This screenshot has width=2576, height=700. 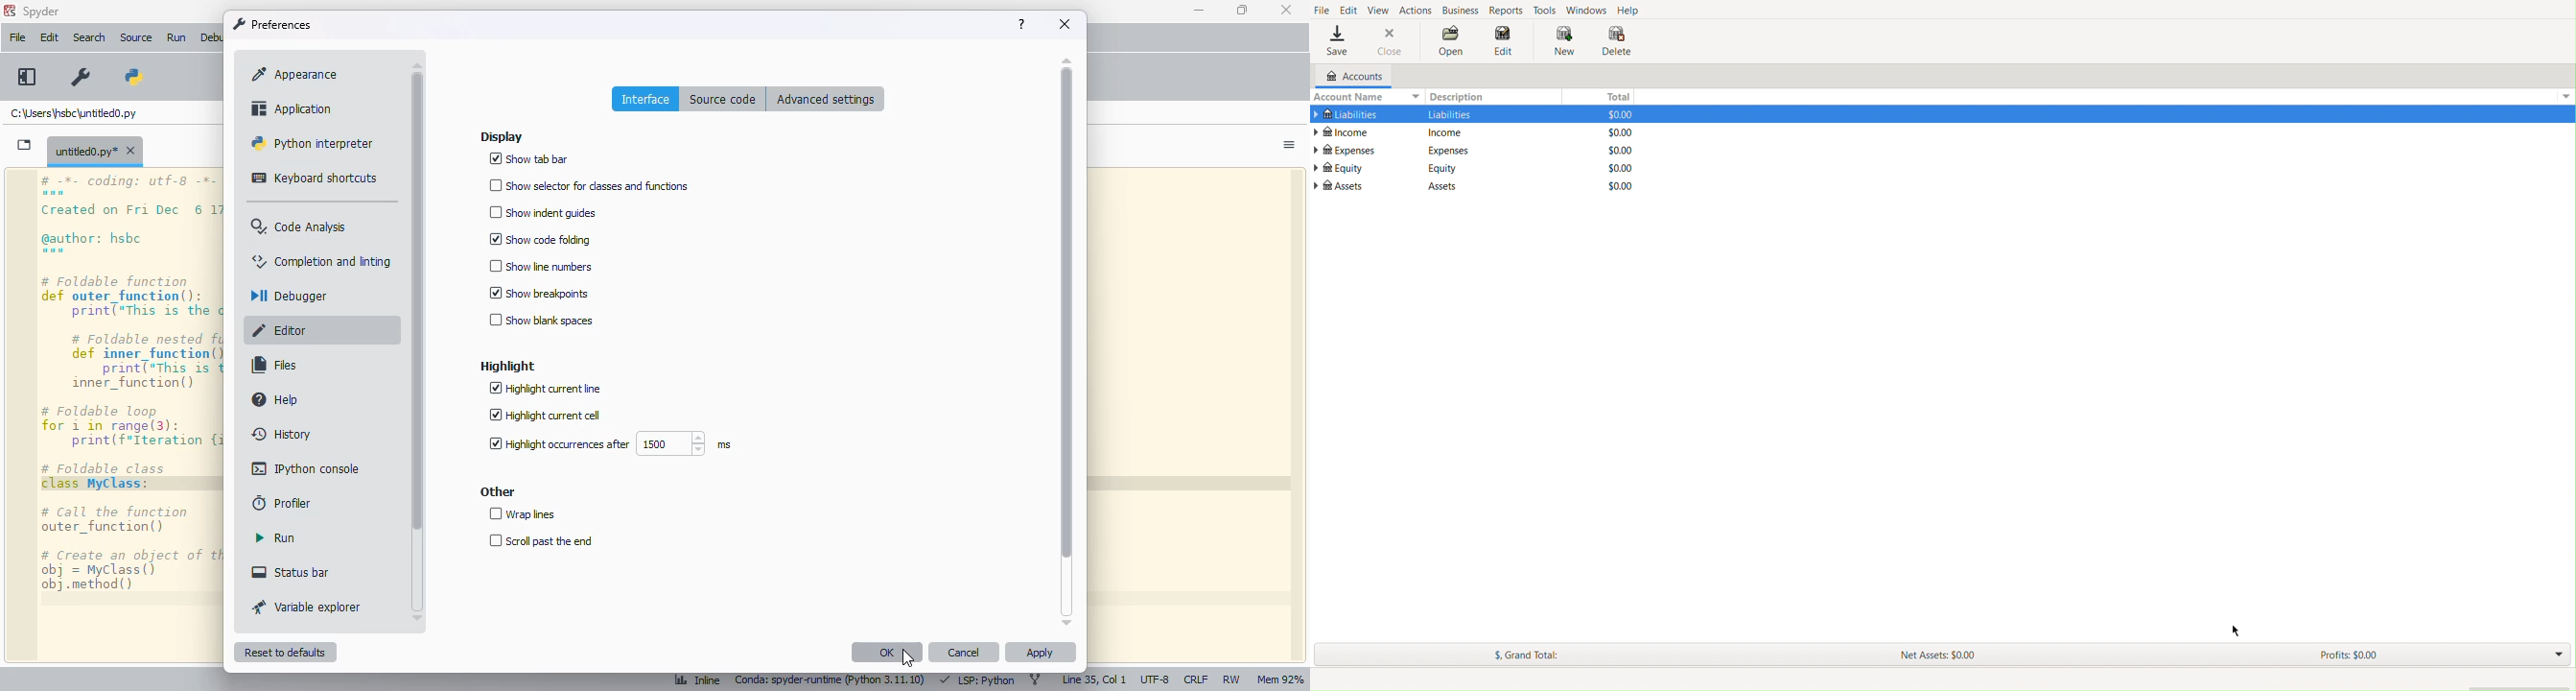 I want to click on apply, so click(x=1040, y=652).